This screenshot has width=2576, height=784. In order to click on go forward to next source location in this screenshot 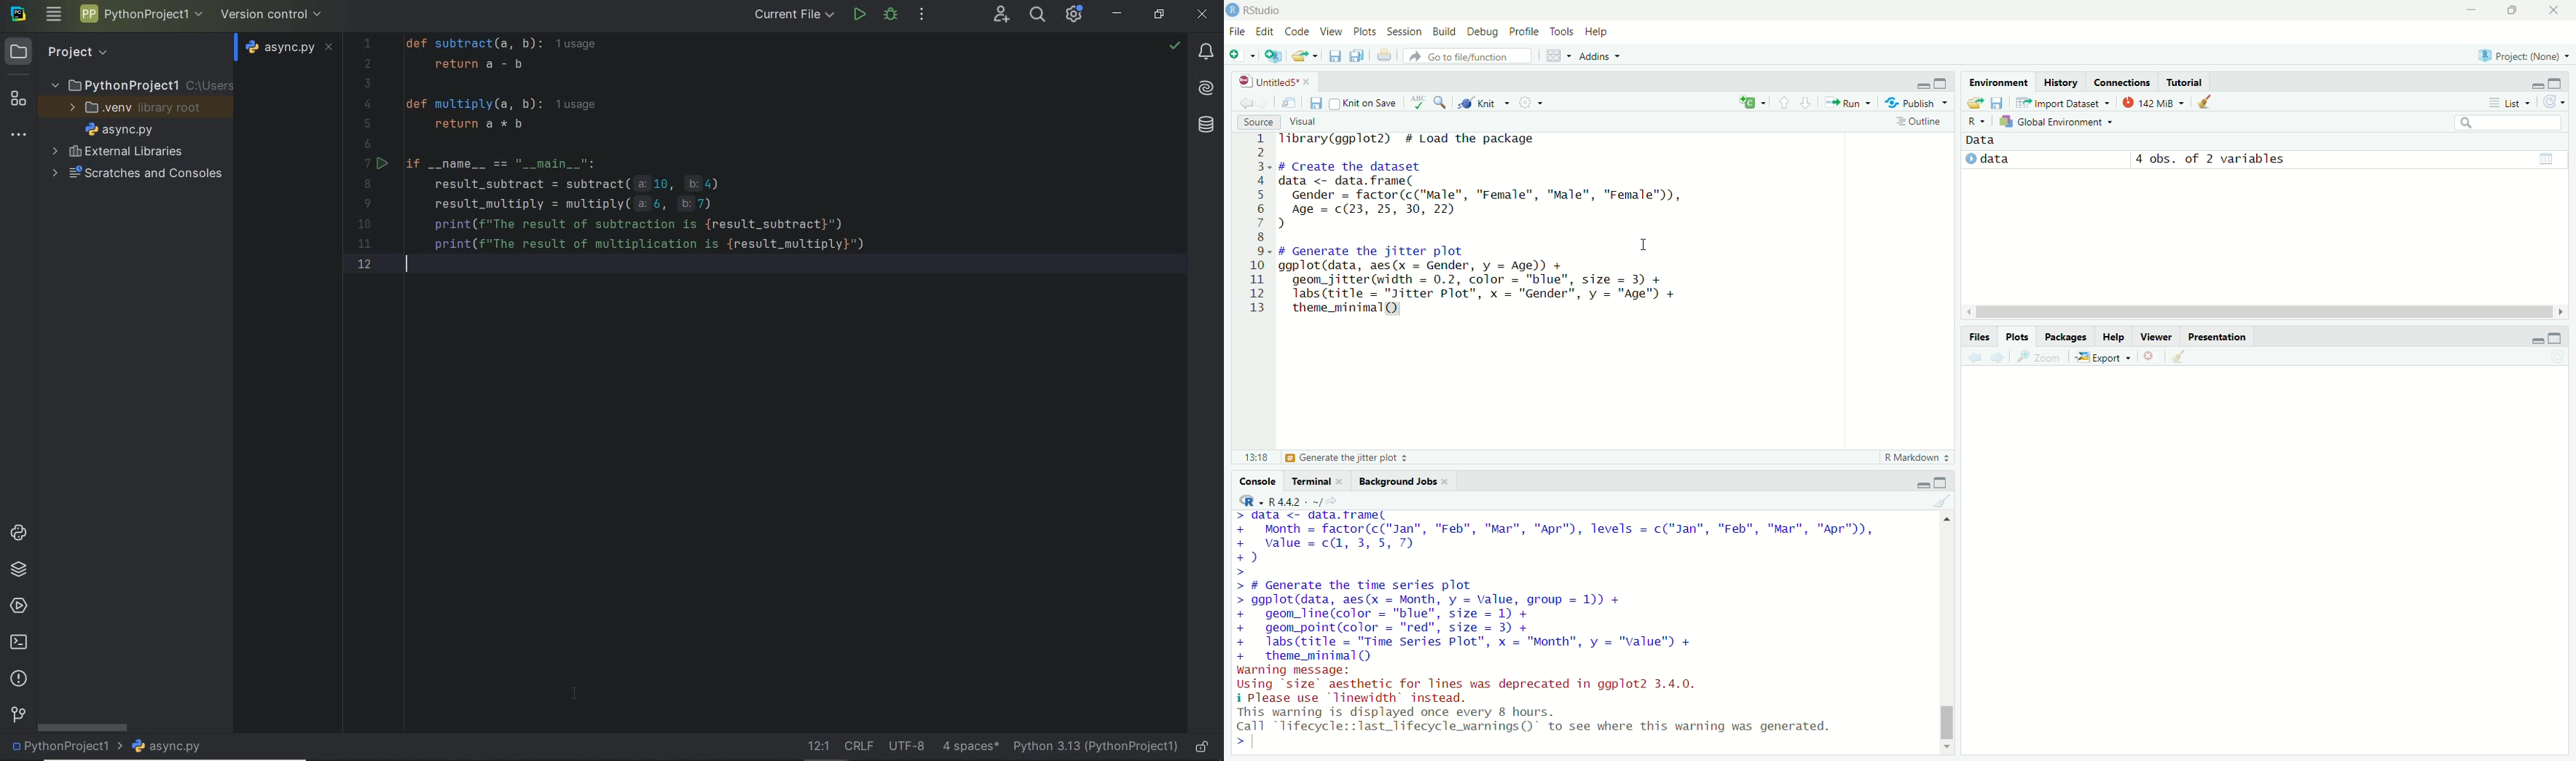, I will do `click(1266, 101)`.